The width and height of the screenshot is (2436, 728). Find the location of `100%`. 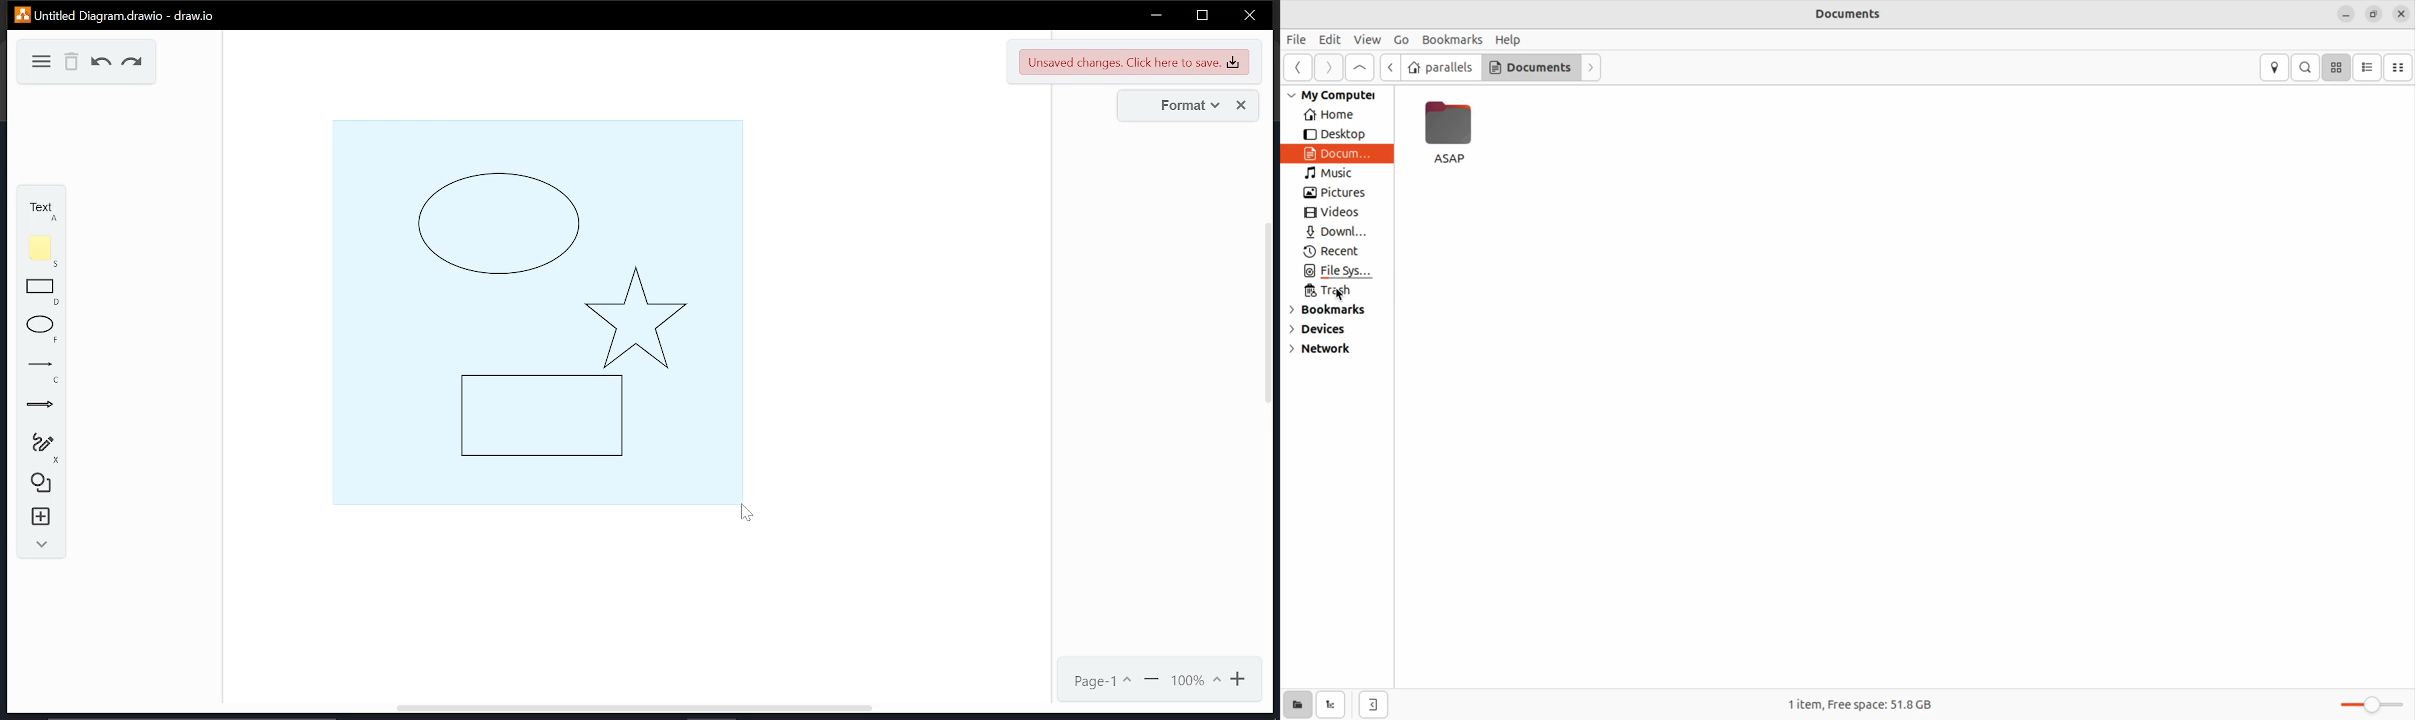

100% is located at coordinates (1195, 680).